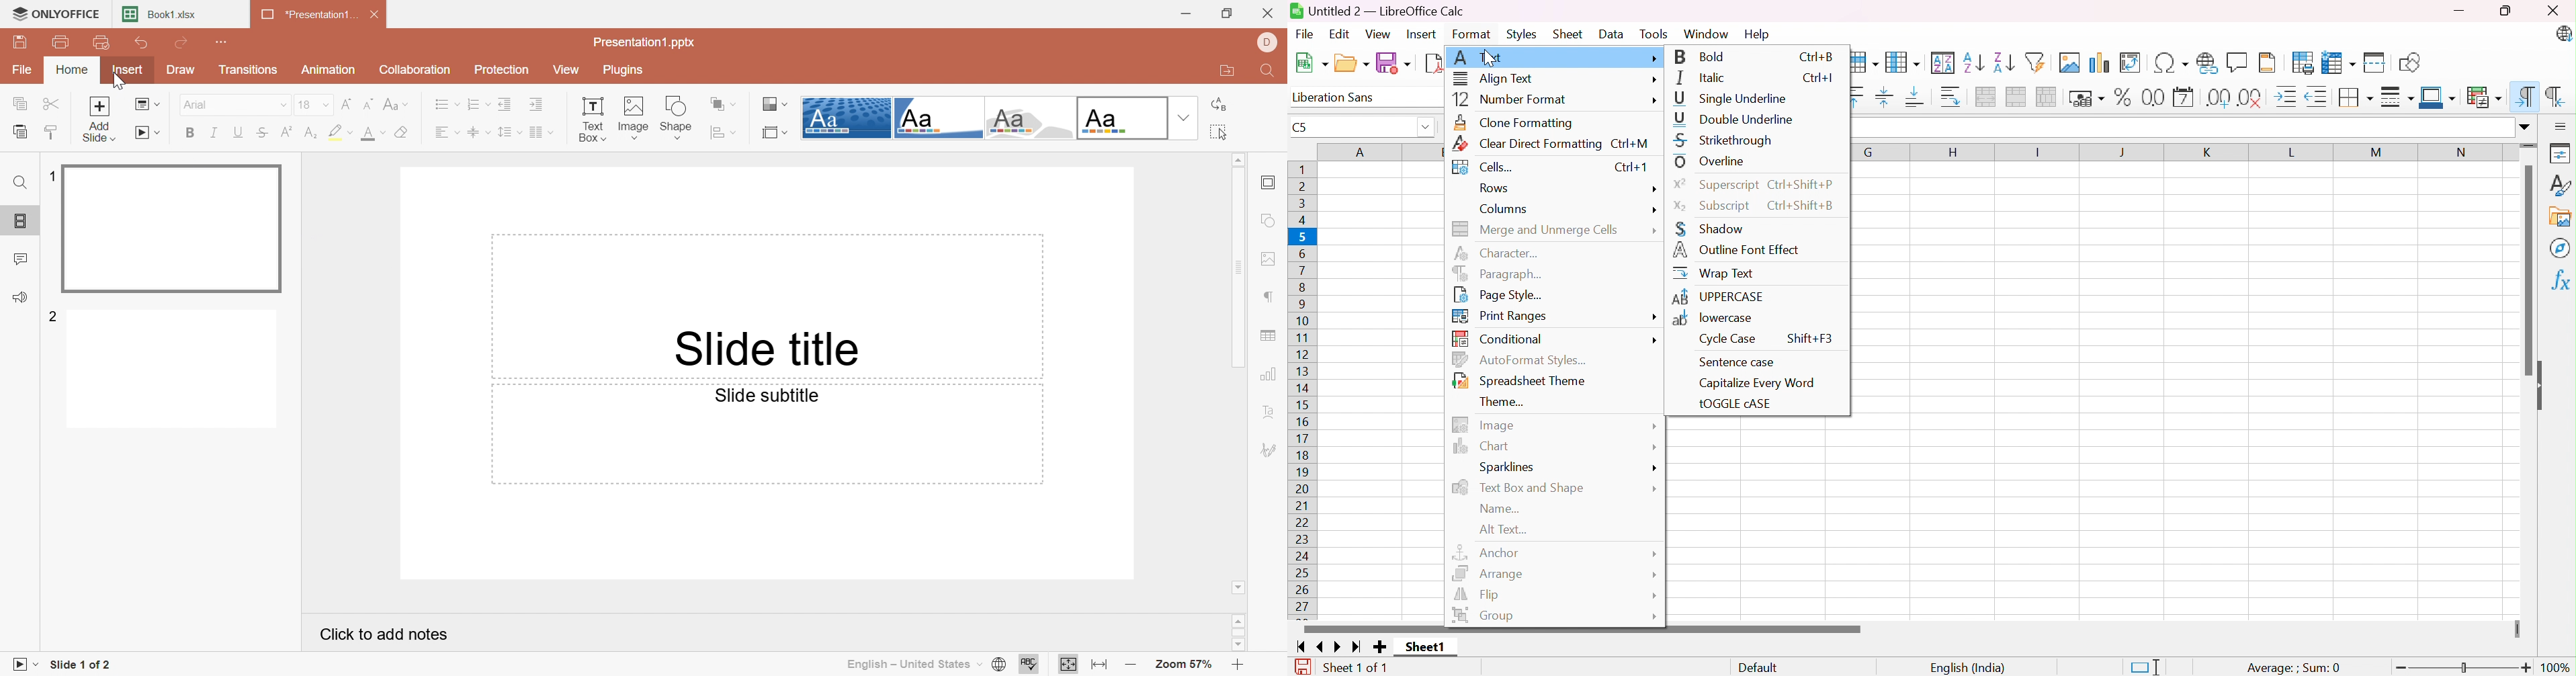  Describe the element at coordinates (369, 105) in the screenshot. I see `Decrement font size` at that location.